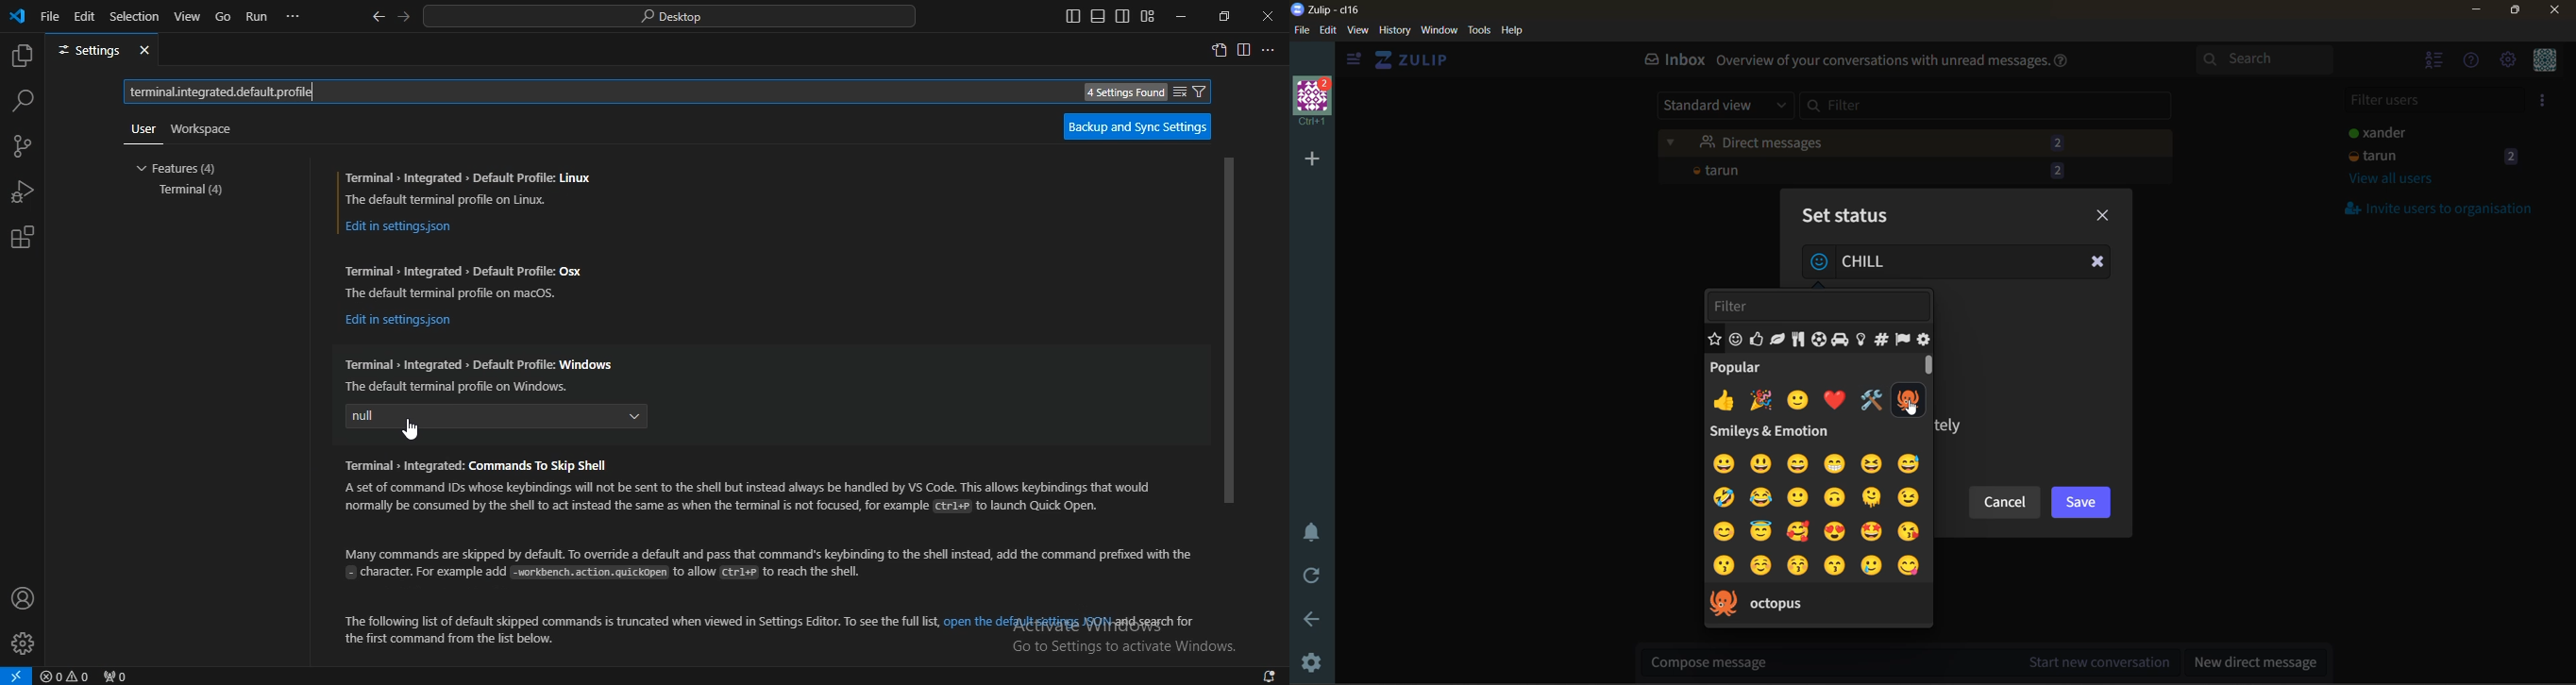 Image resolution: width=2576 pixels, height=700 pixels. Describe the element at coordinates (415, 429) in the screenshot. I see `cursor` at that location.